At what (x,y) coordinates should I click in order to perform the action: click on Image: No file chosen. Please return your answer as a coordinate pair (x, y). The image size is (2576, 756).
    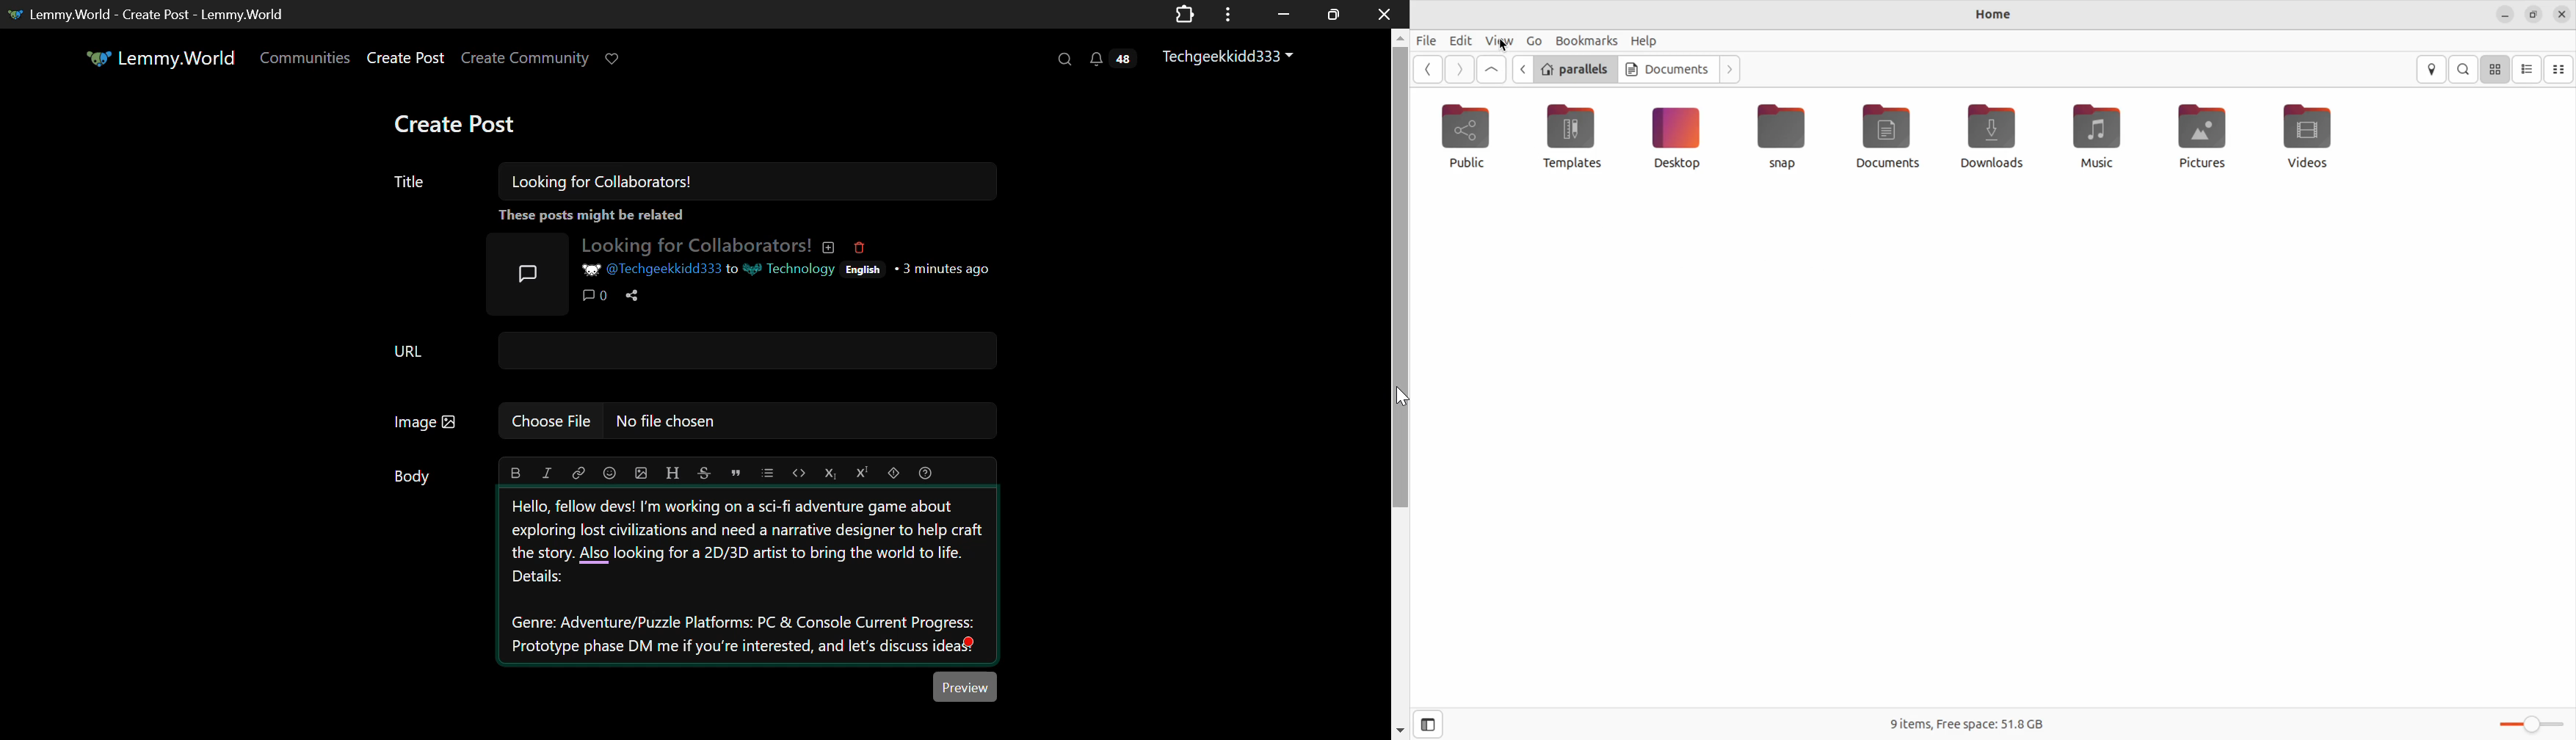
    Looking at the image, I should click on (697, 421).